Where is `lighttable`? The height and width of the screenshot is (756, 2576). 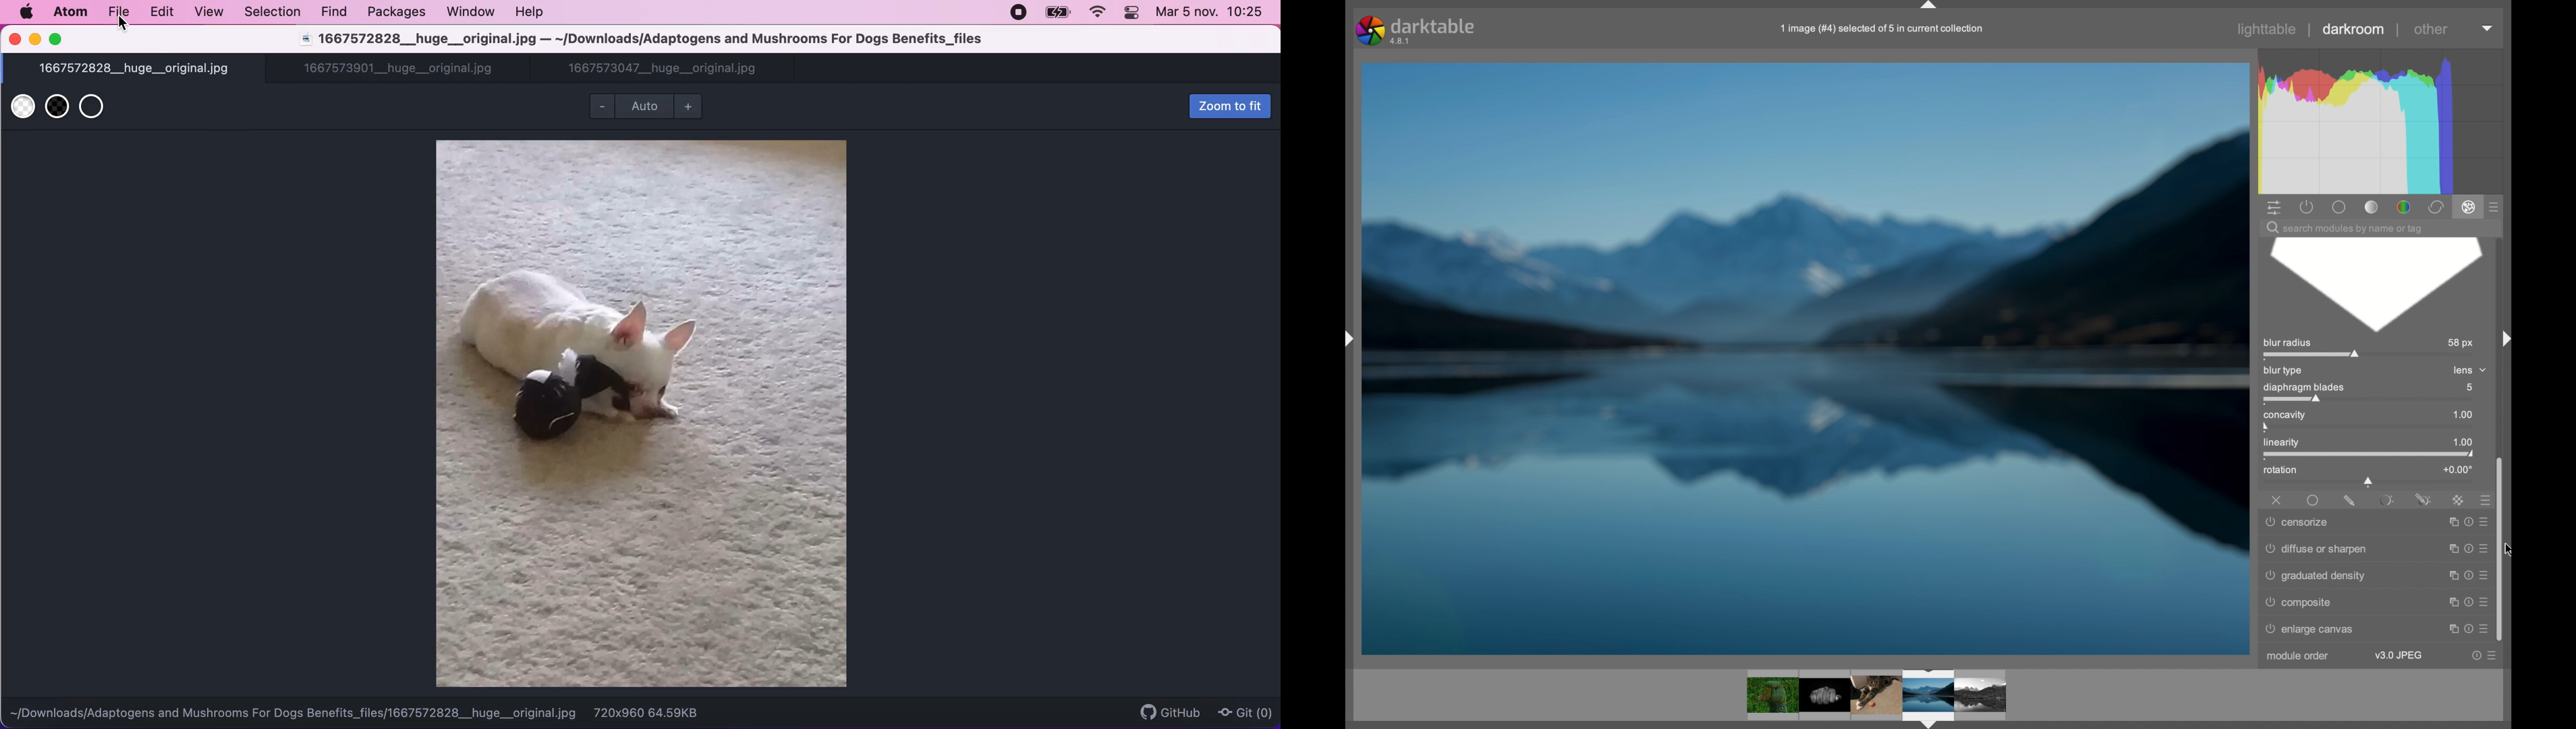 lighttable is located at coordinates (2268, 30).